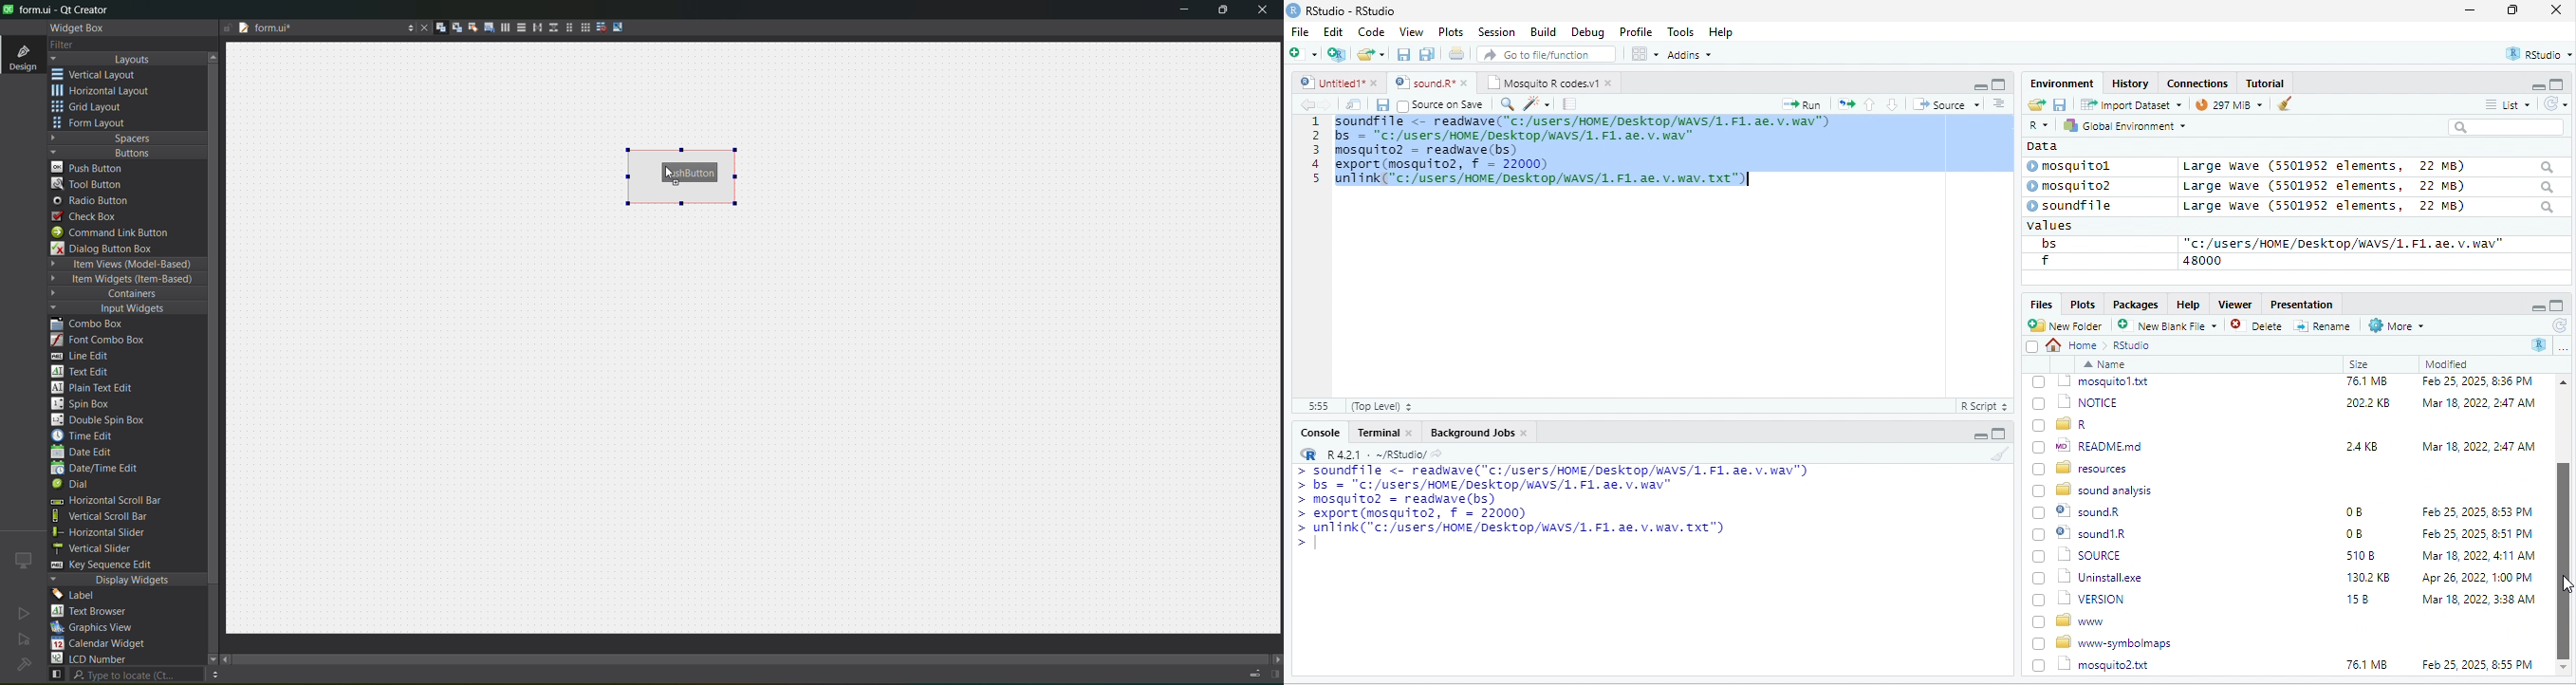 This screenshot has width=2576, height=700. I want to click on Plots, so click(2083, 304).